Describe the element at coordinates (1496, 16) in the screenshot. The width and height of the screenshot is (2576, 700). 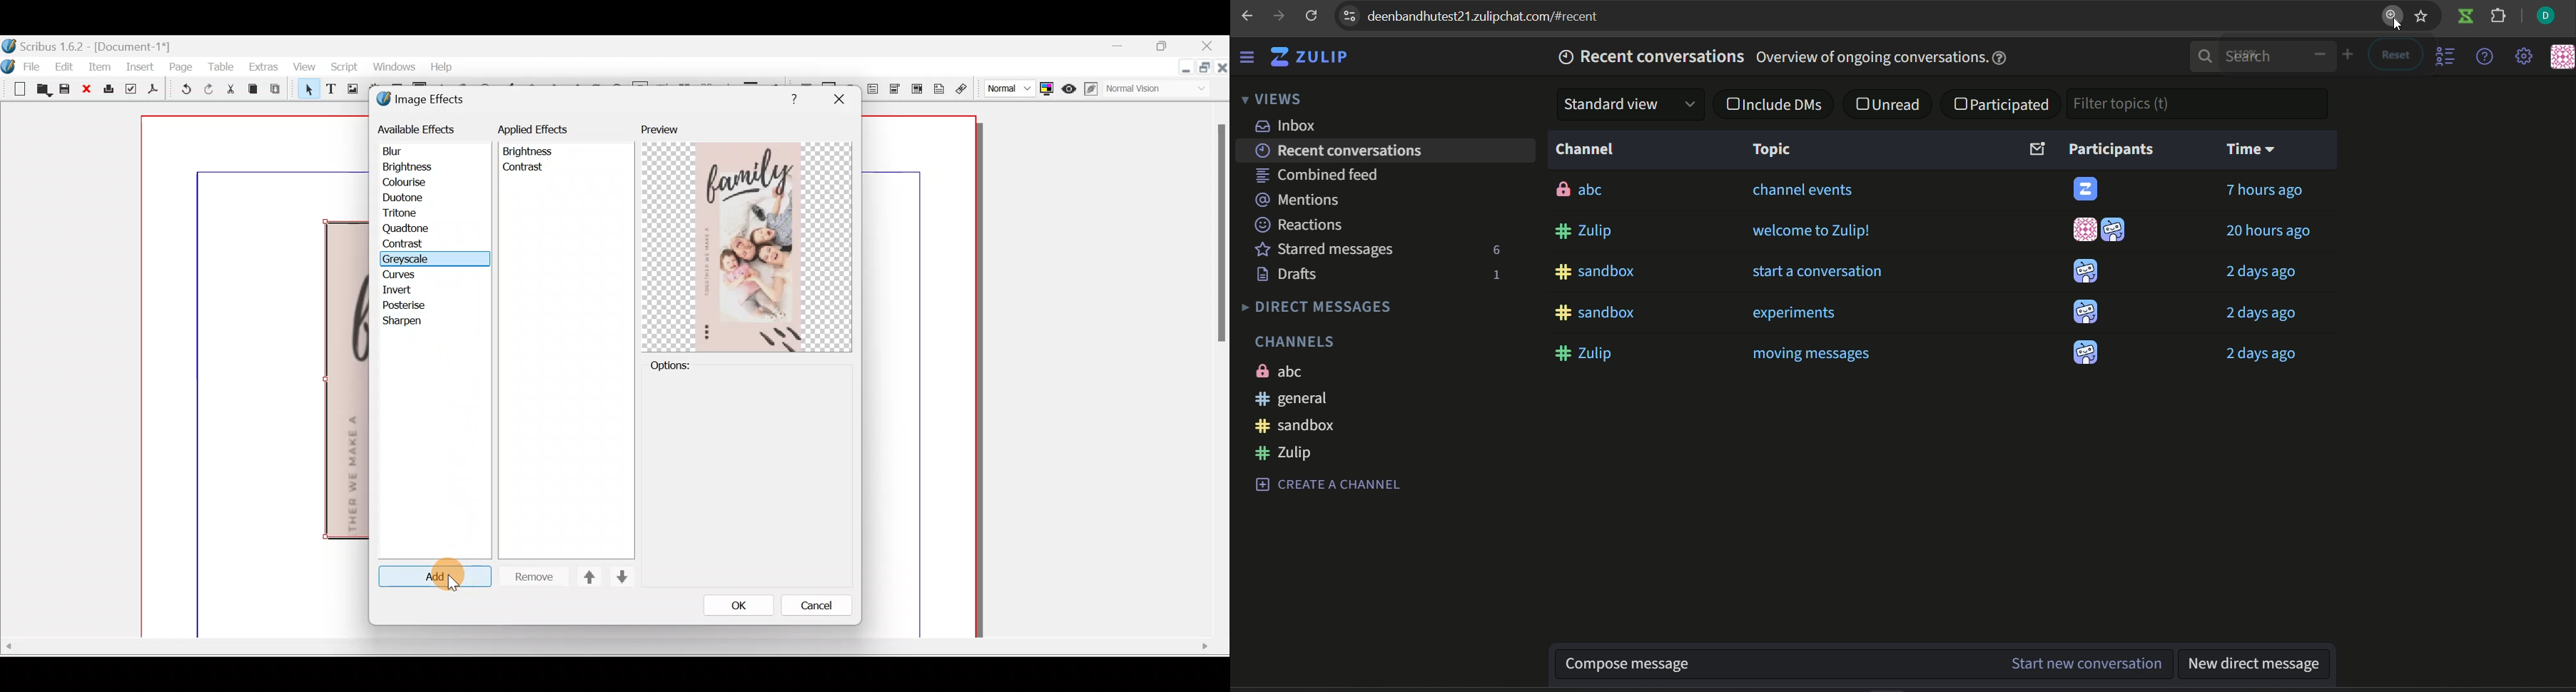
I see `browser` at that location.